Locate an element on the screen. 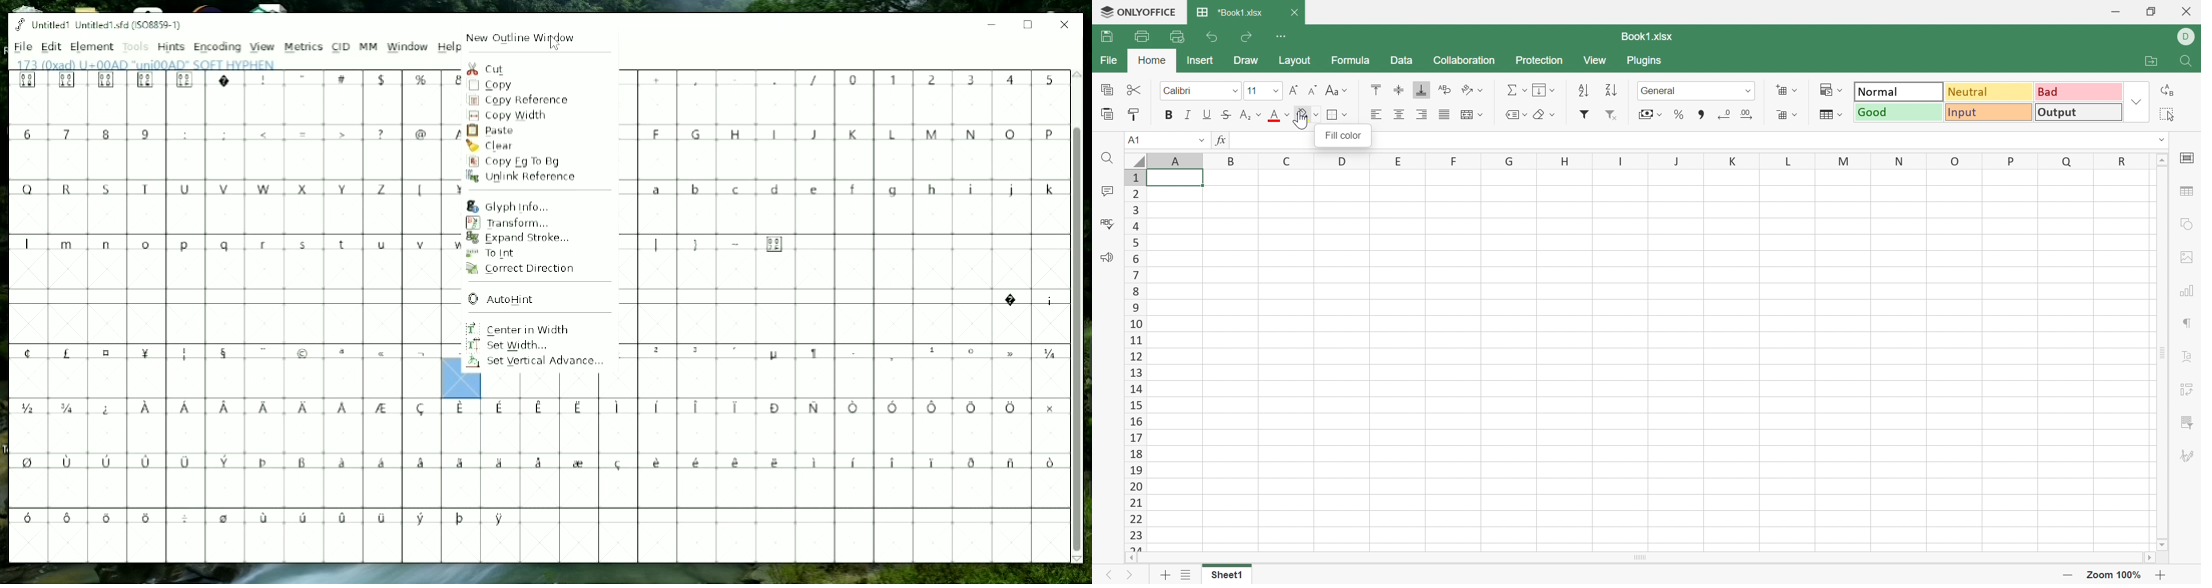  Symbols is located at coordinates (541, 411).